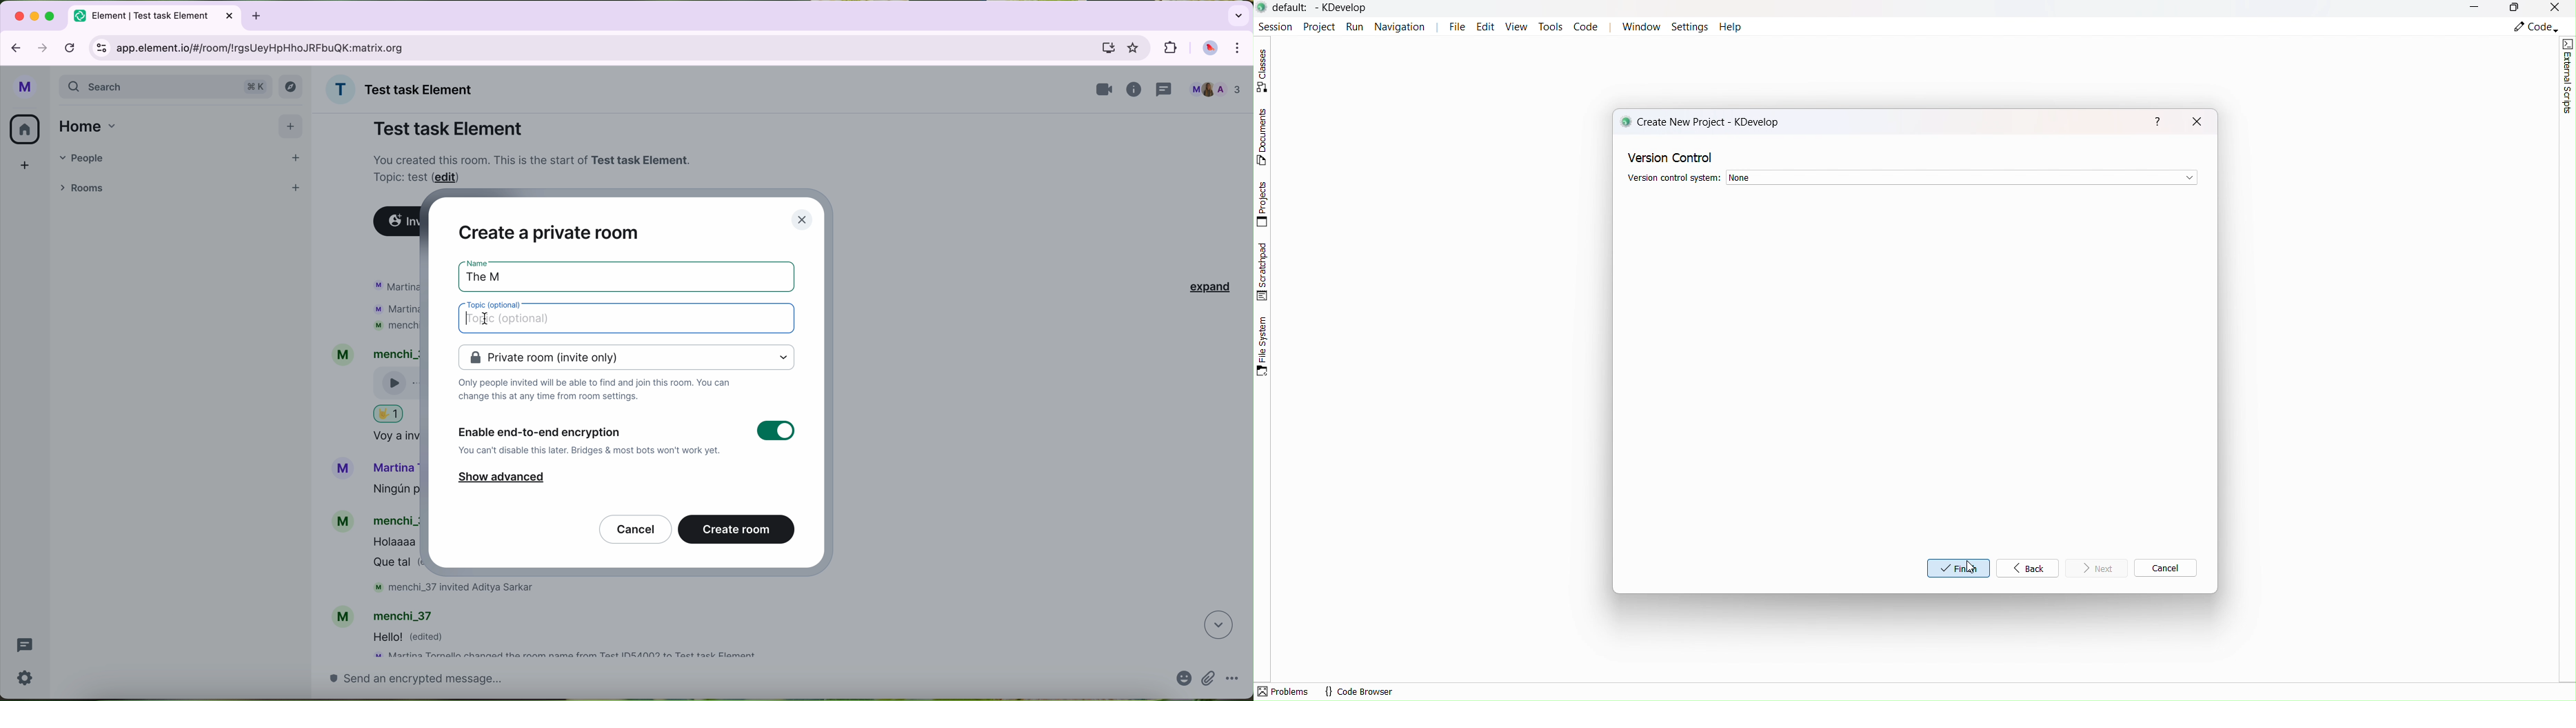 This screenshot has width=2576, height=728. What do you see at coordinates (738, 529) in the screenshot?
I see `create room` at bounding box center [738, 529].